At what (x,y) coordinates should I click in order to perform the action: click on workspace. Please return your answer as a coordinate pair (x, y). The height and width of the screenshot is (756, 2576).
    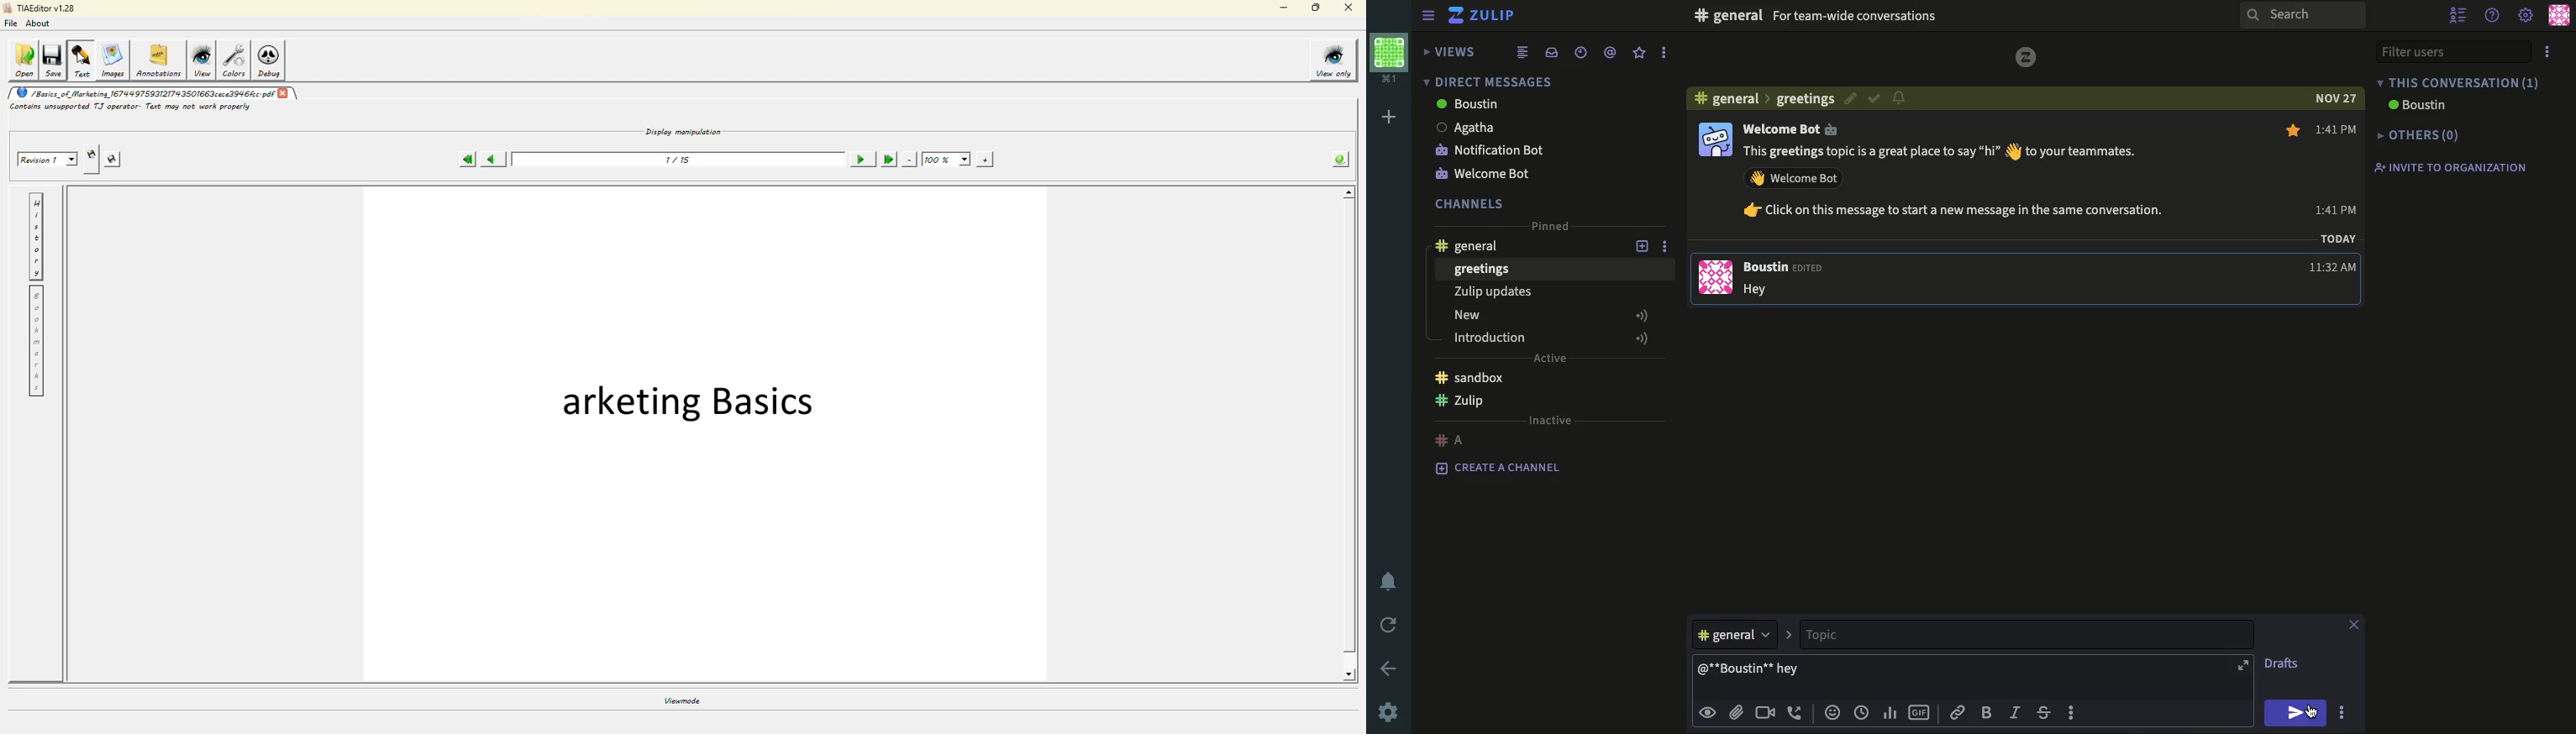
    Looking at the image, I should click on (1392, 57).